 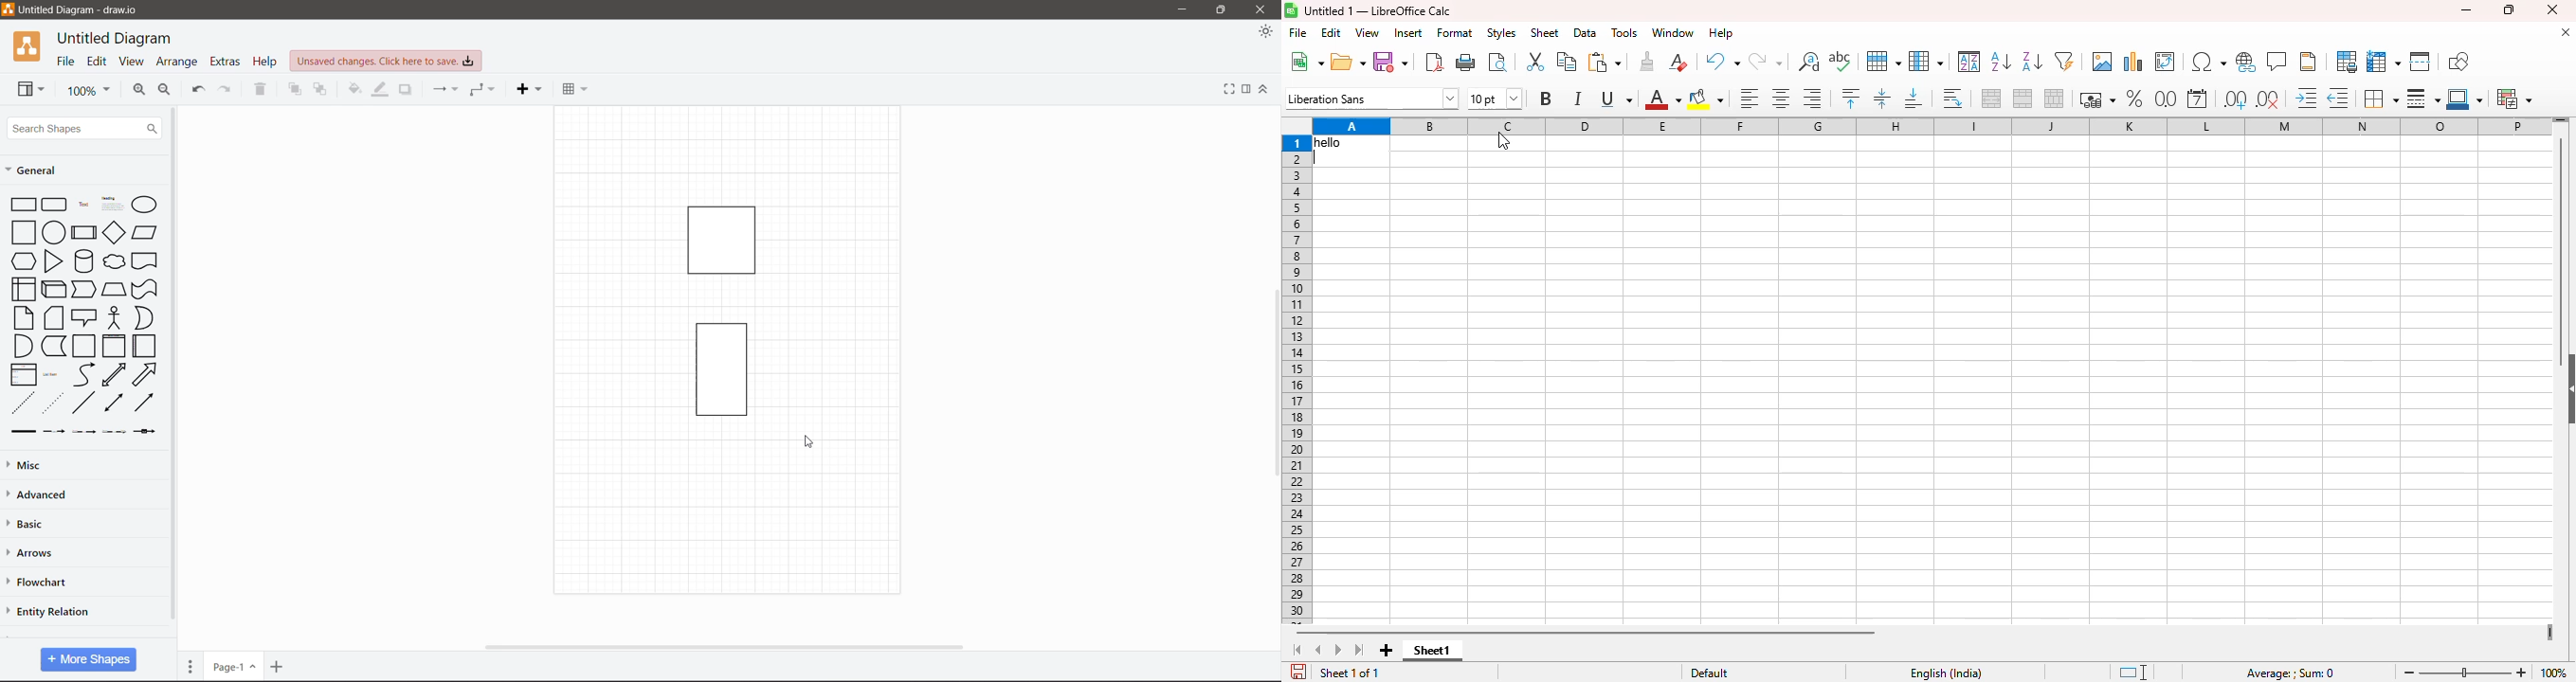 I want to click on close, so click(x=2551, y=9).